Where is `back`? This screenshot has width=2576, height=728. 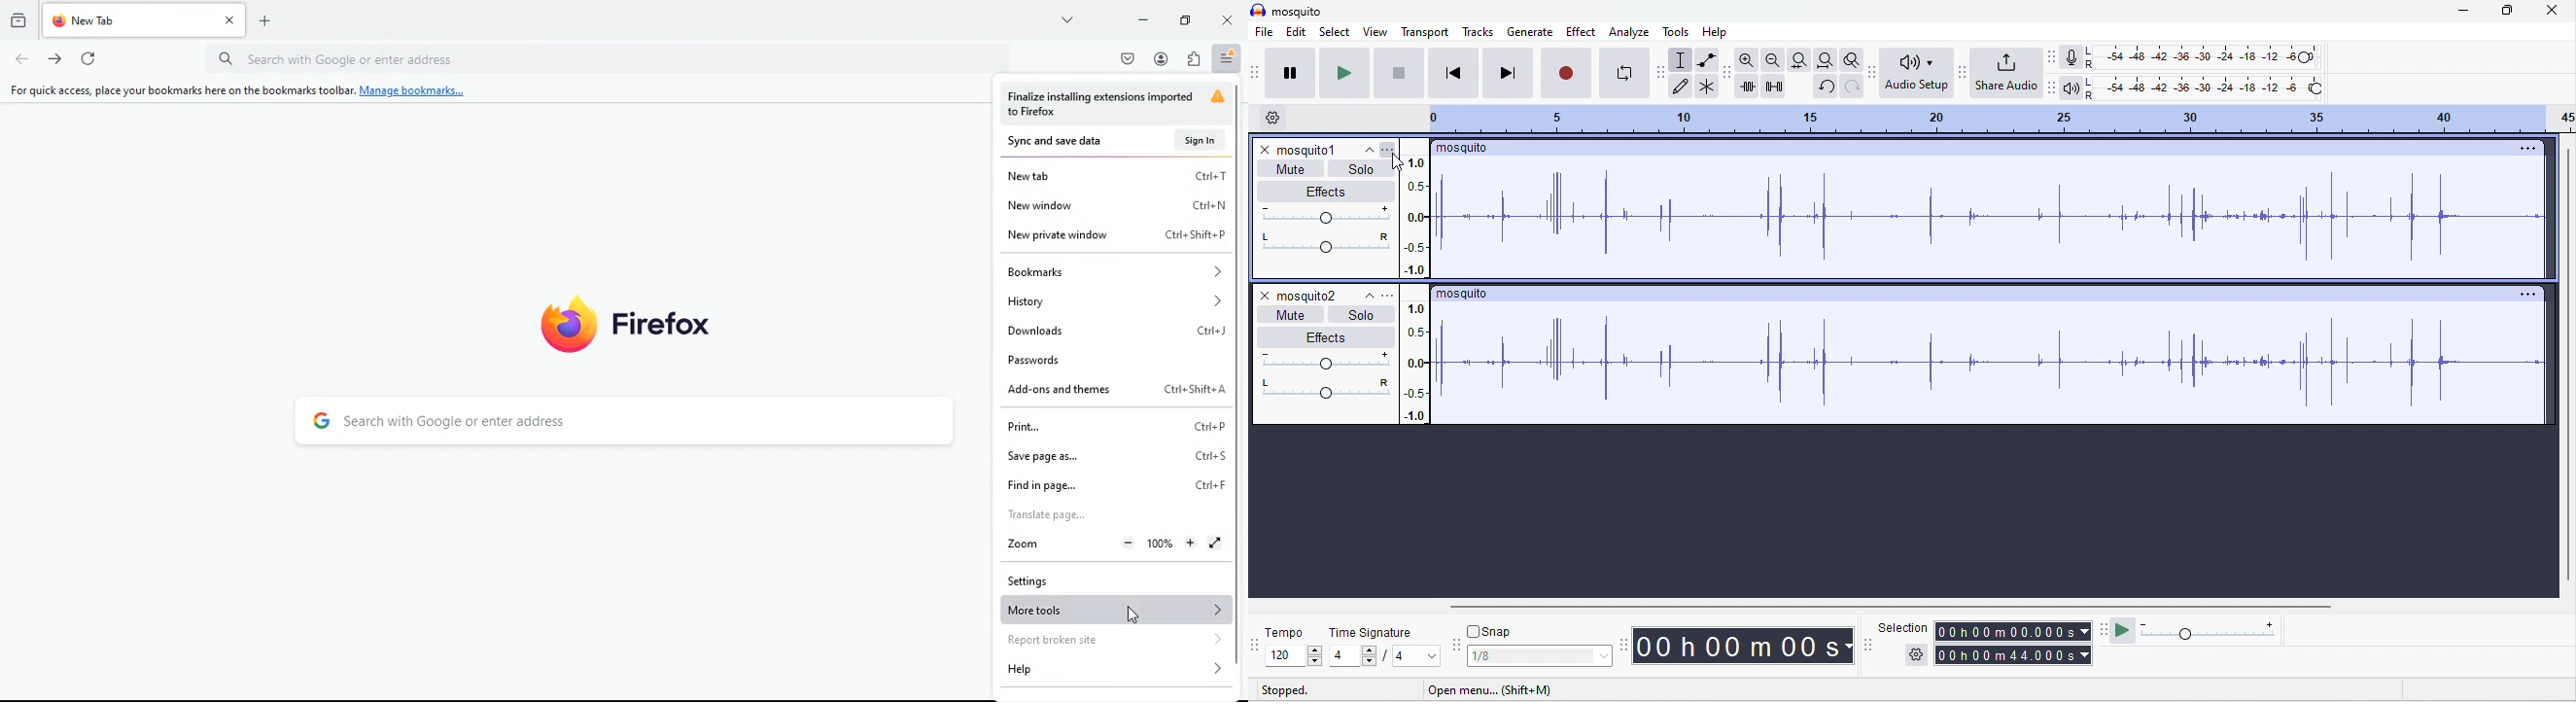 back is located at coordinates (22, 60).